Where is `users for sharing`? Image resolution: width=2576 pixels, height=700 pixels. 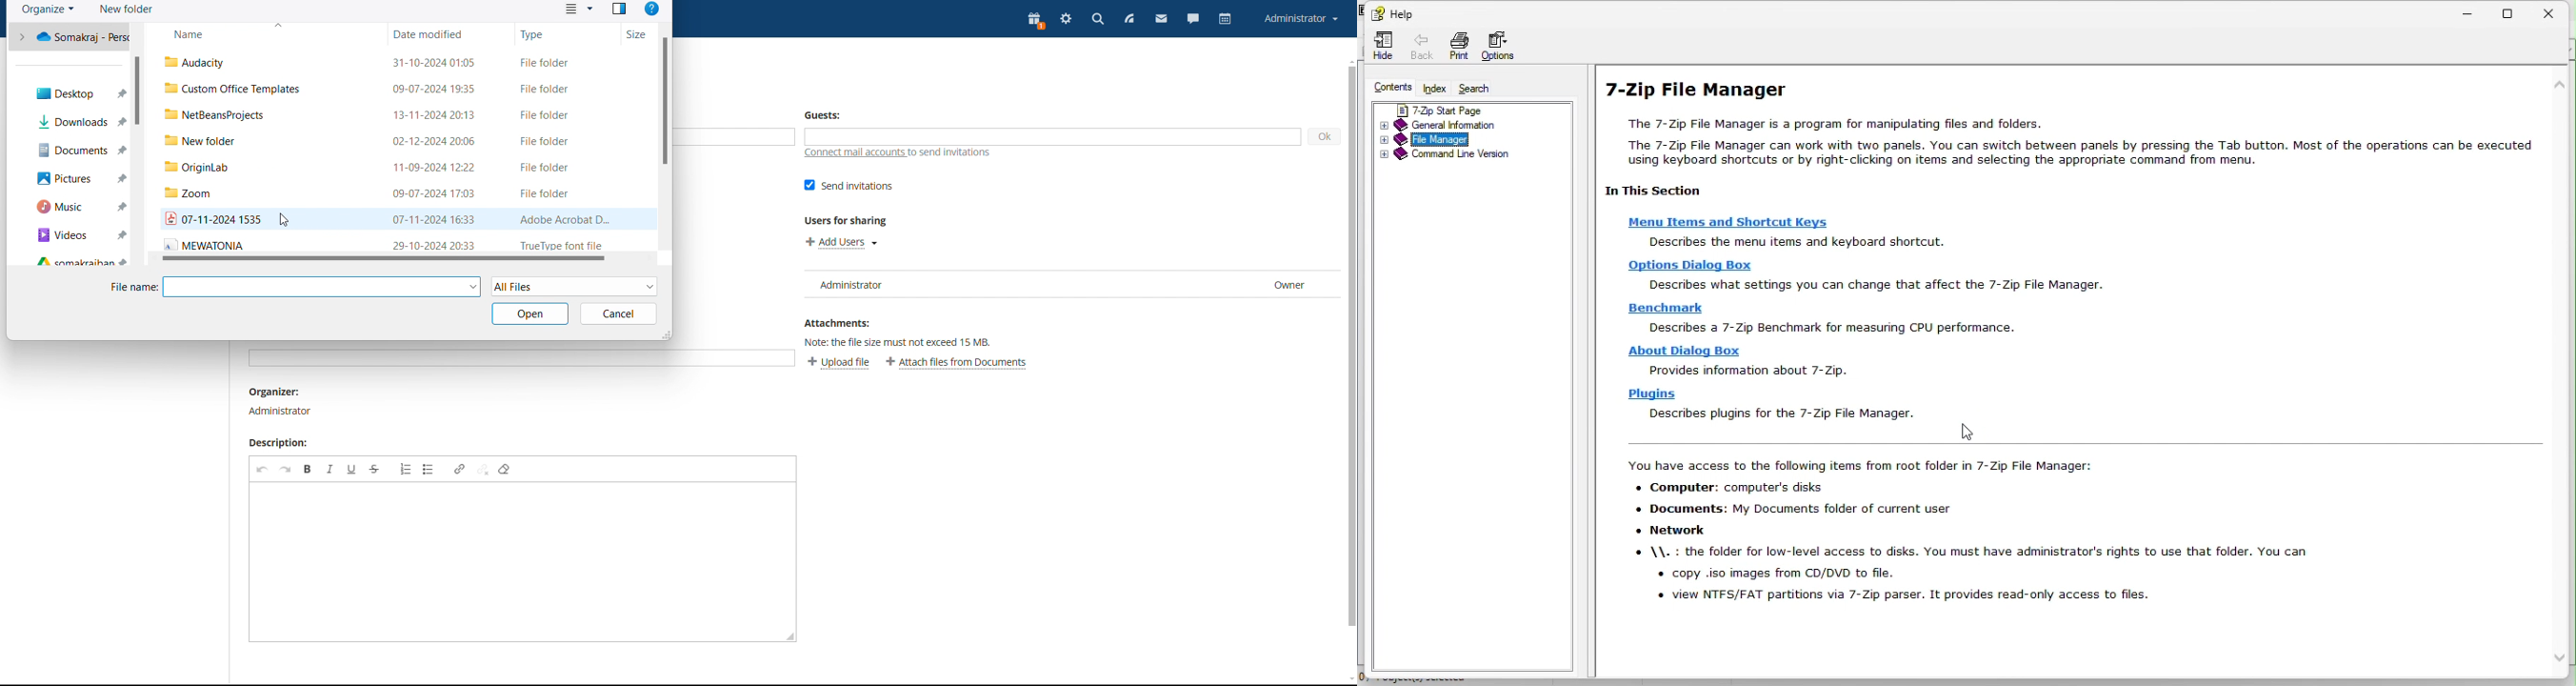
users for sharing is located at coordinates (851, 221).